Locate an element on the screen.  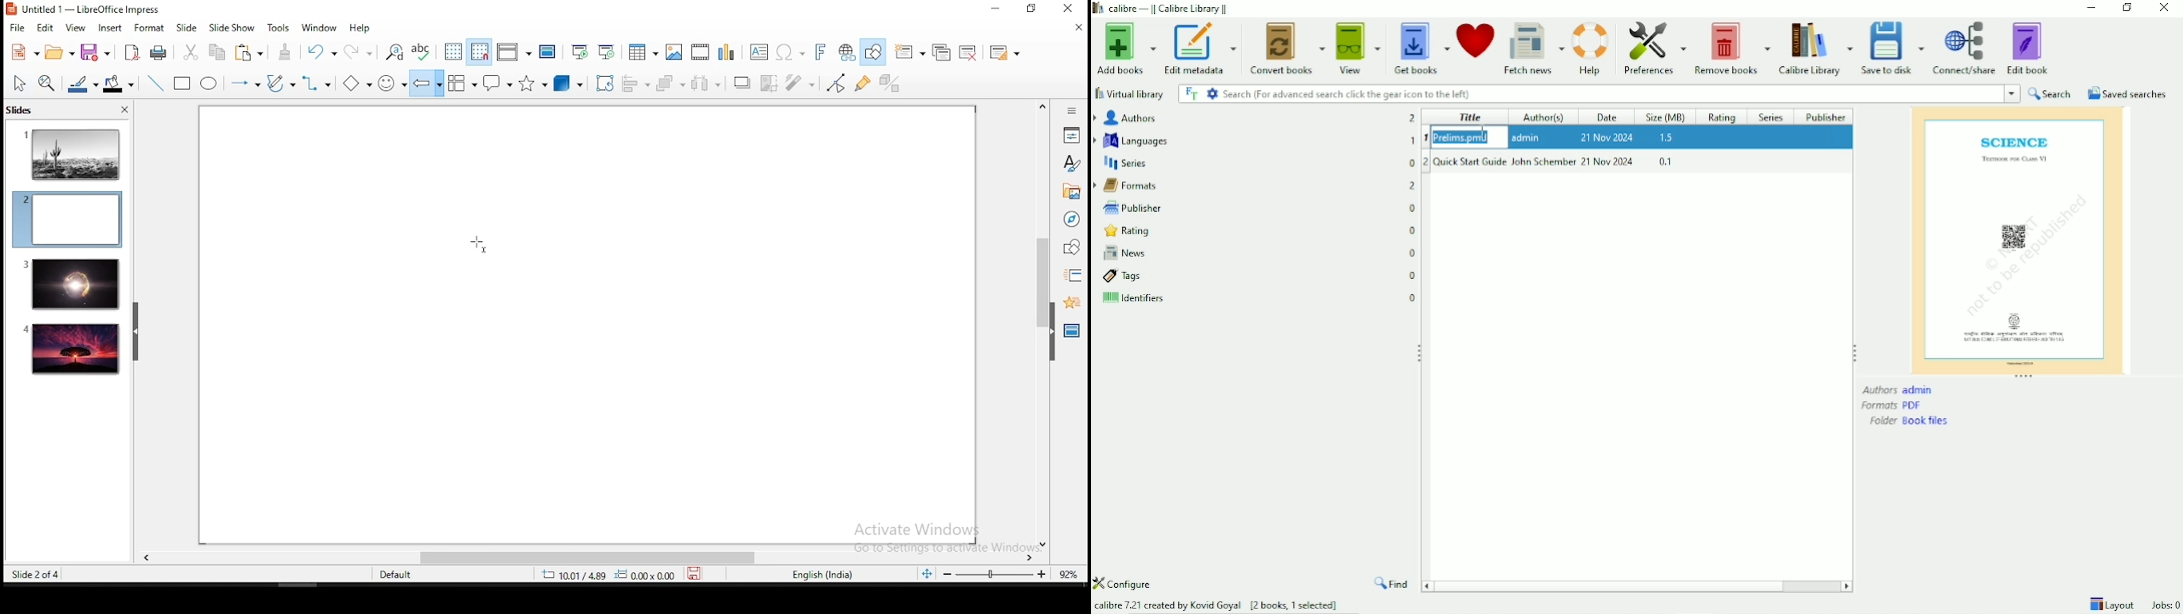
navigator is located at coordinates (1071, 221).